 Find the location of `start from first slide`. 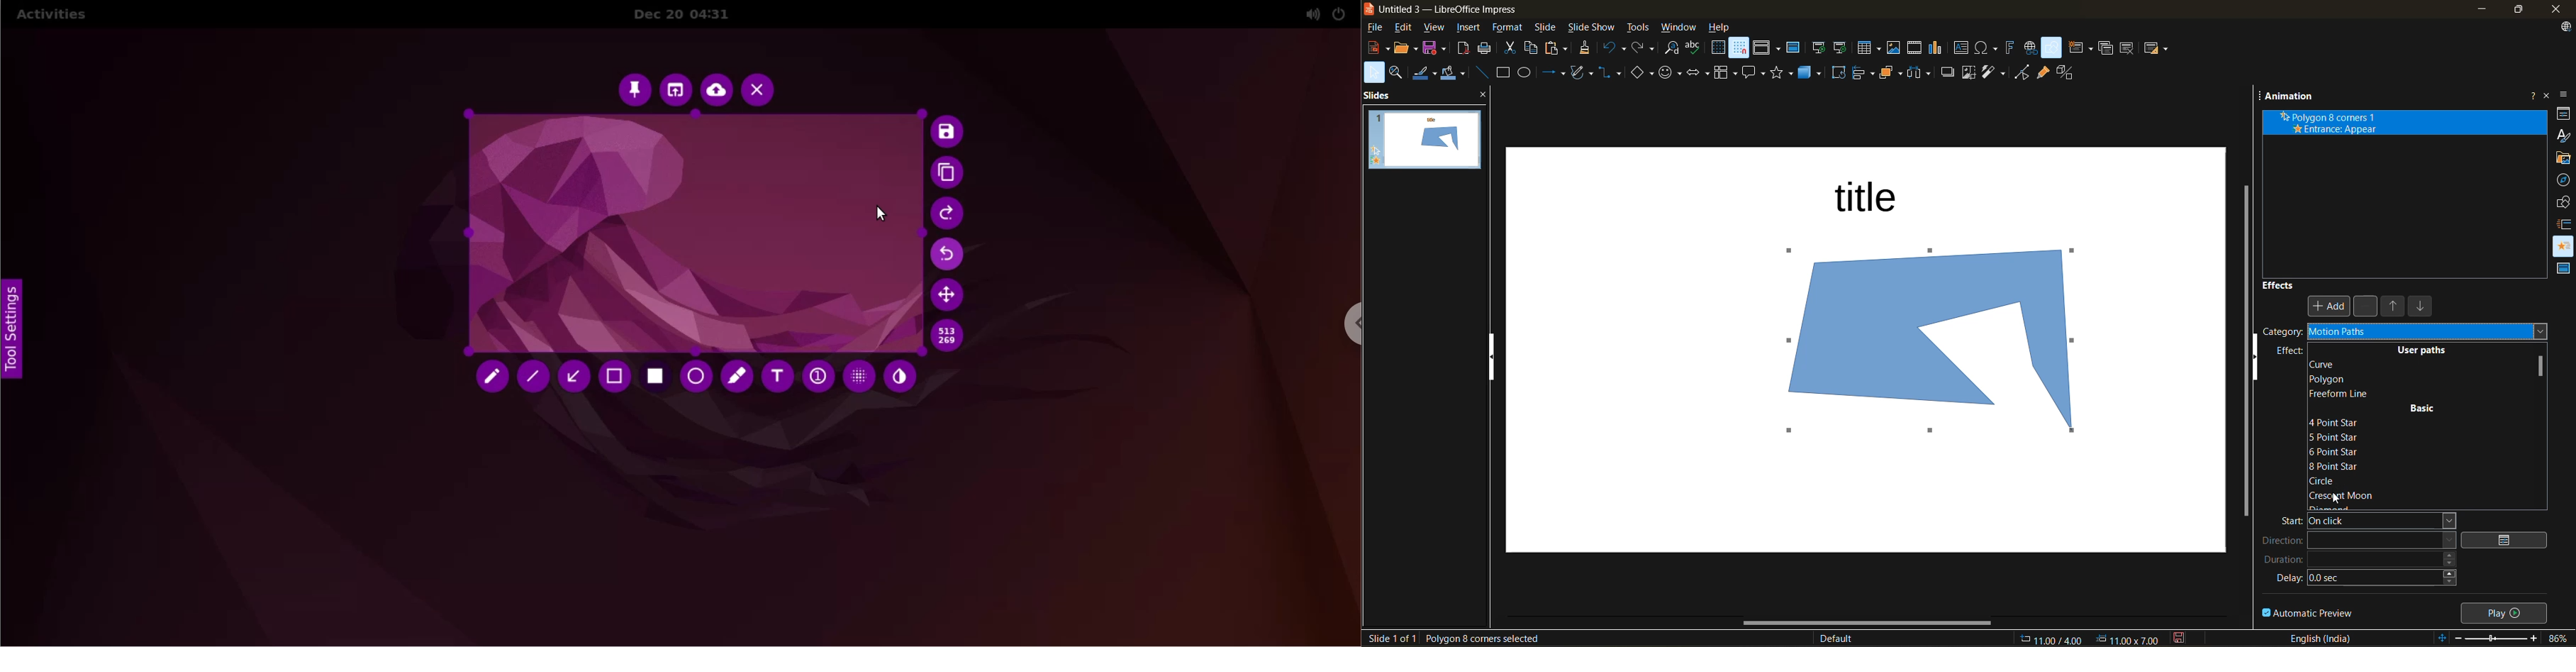

start from first slide is located at coordinates (1817, 47).